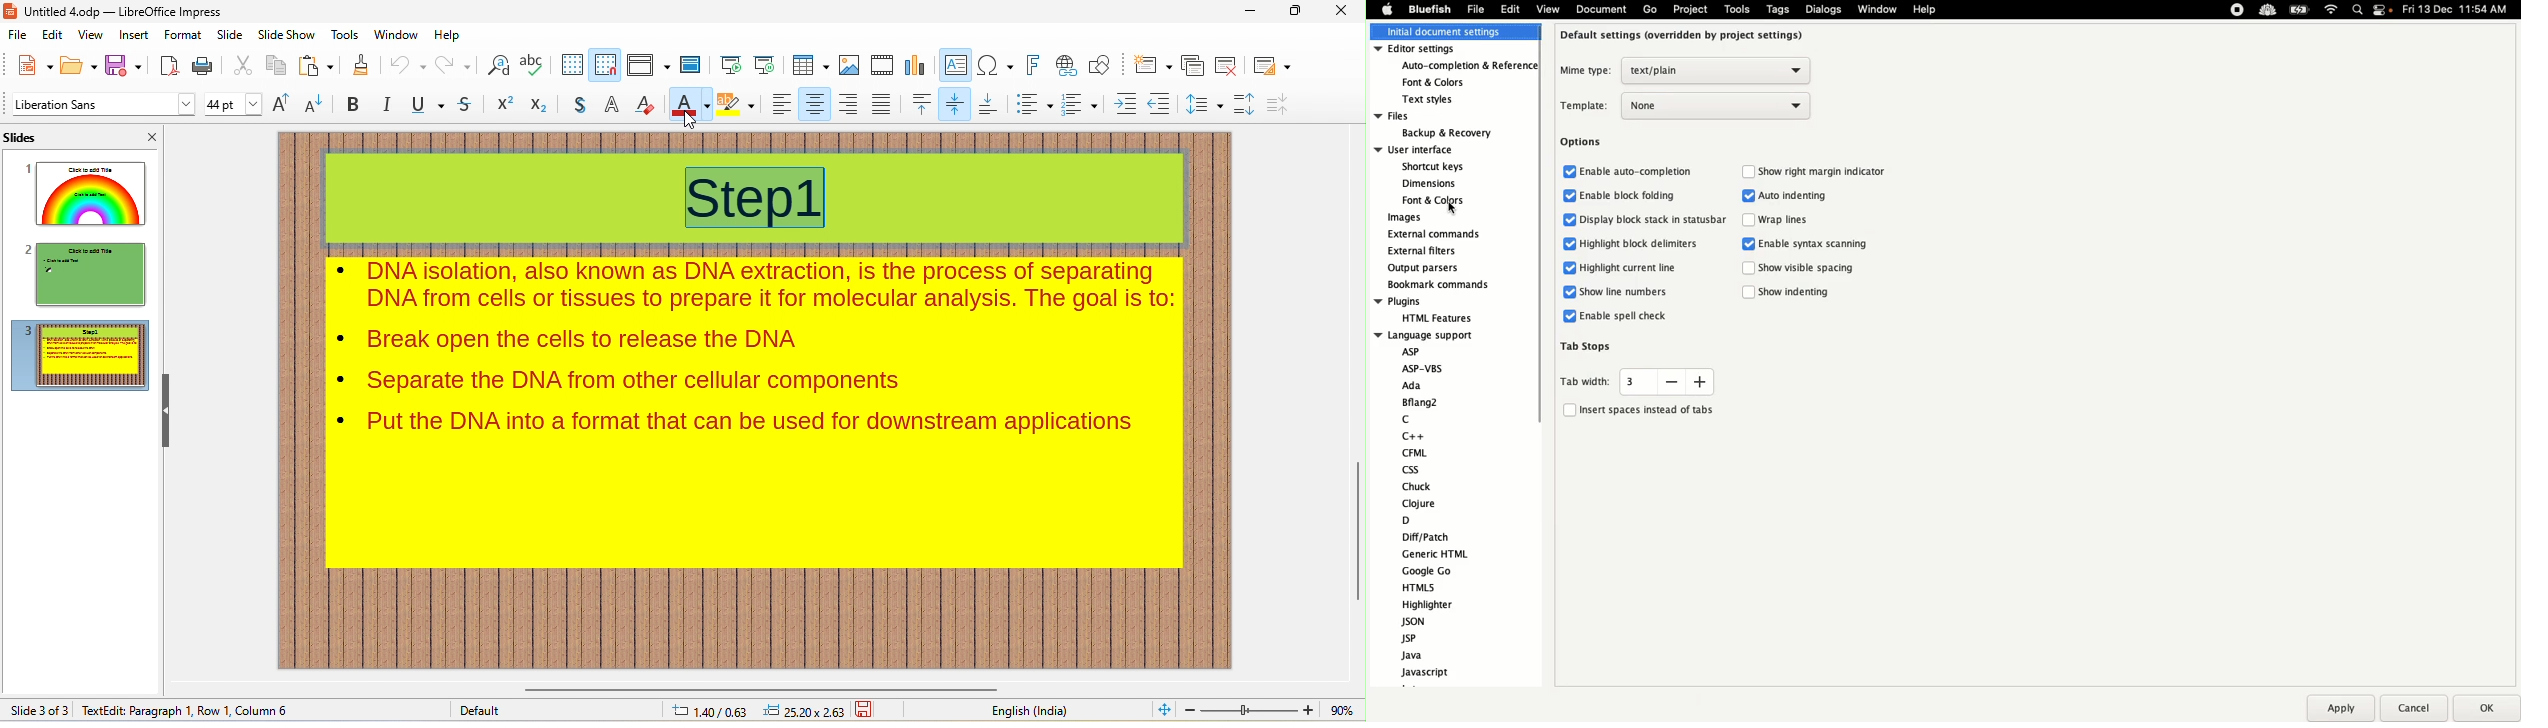  I want to click on media, so click(879, 64).